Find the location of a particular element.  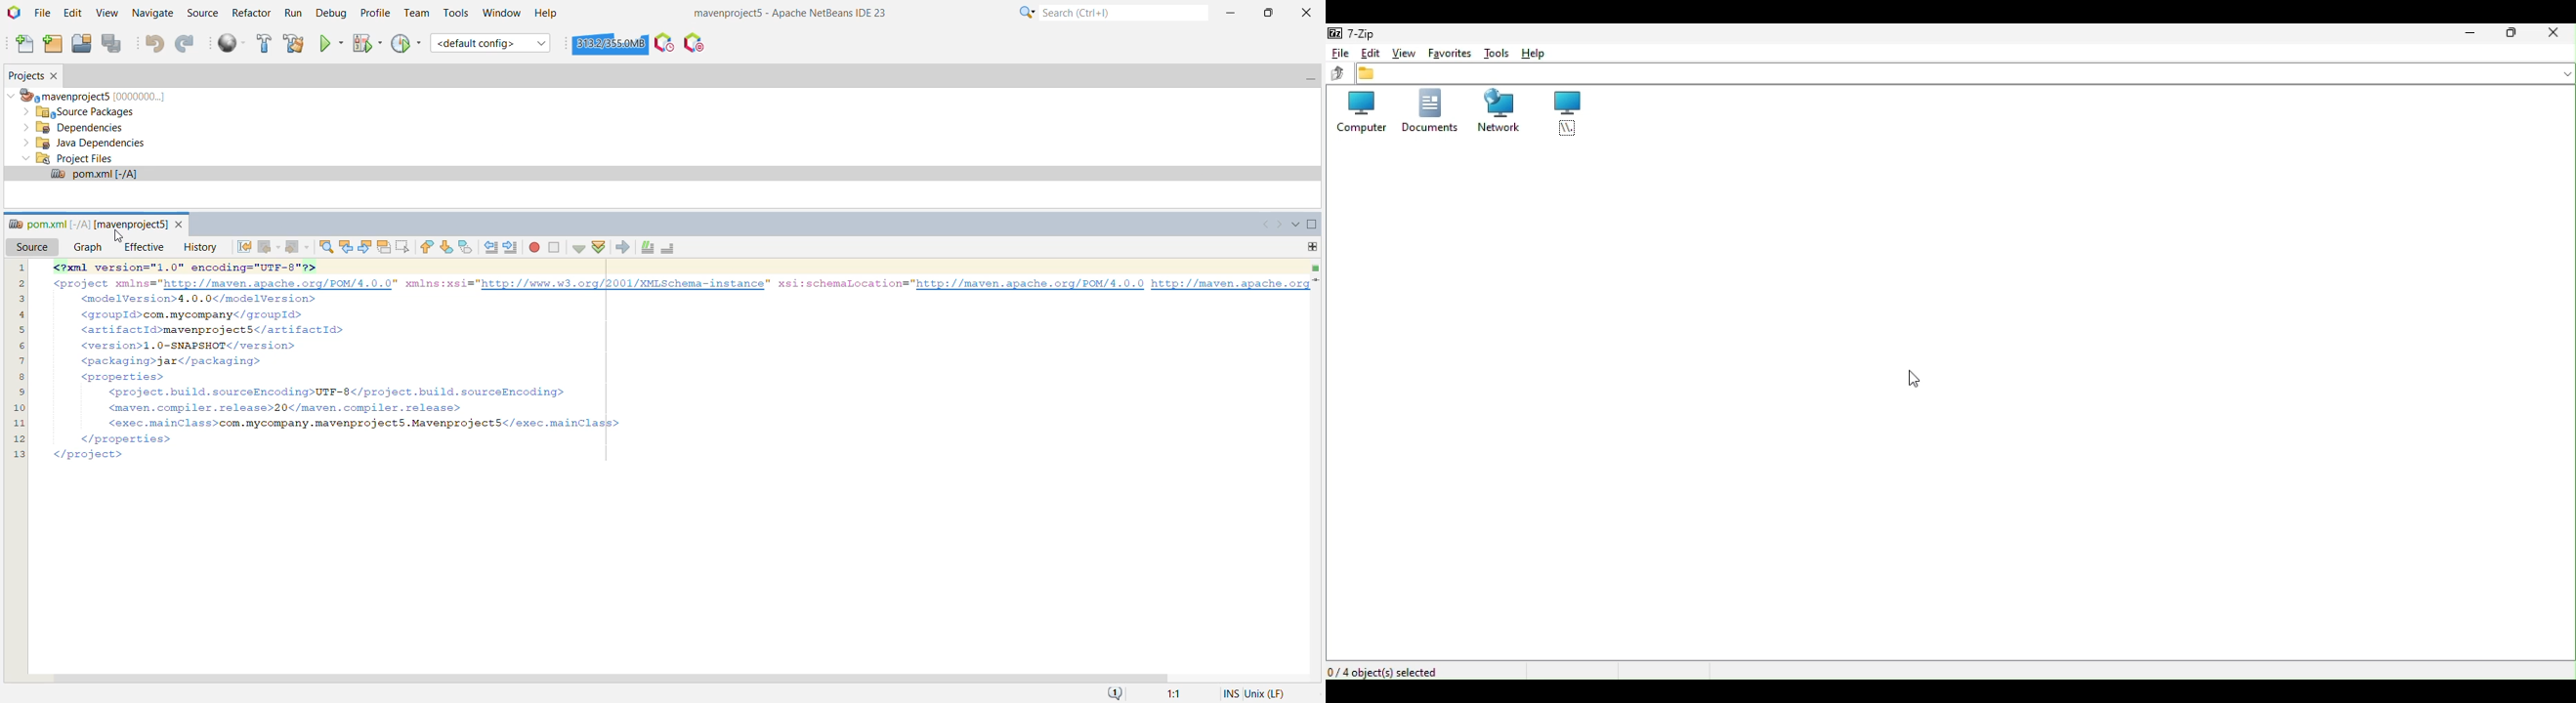

restore  is located at coordinates (2517, 34).